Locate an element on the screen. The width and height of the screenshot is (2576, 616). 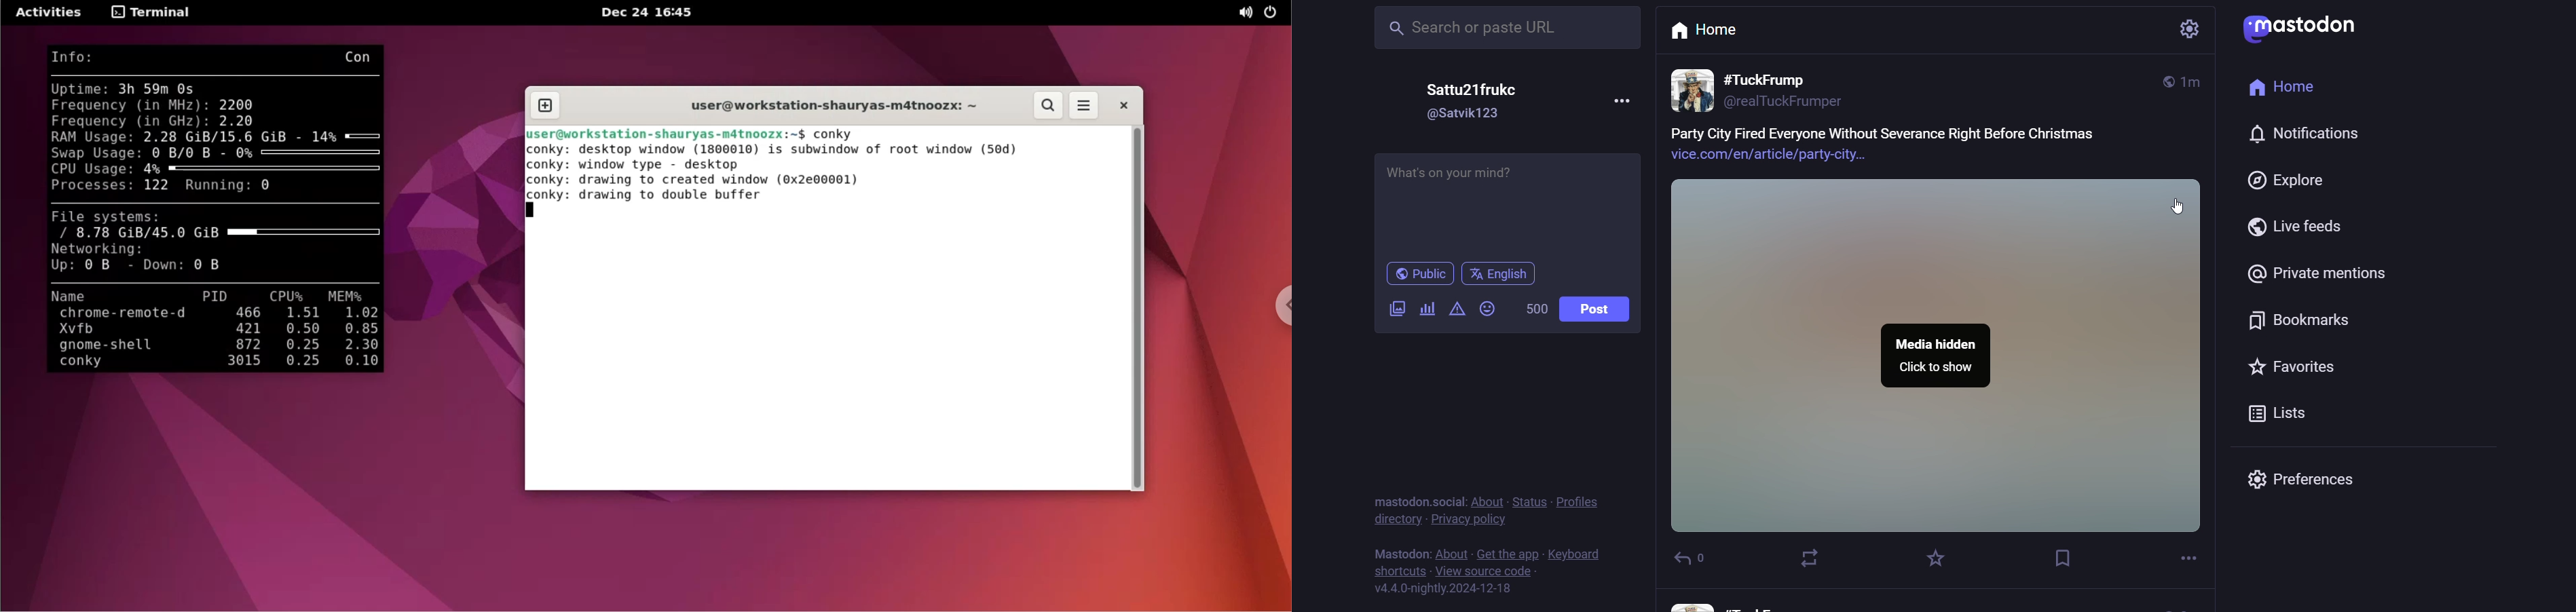
What's on your mind is located at coordinates (1507, 199).